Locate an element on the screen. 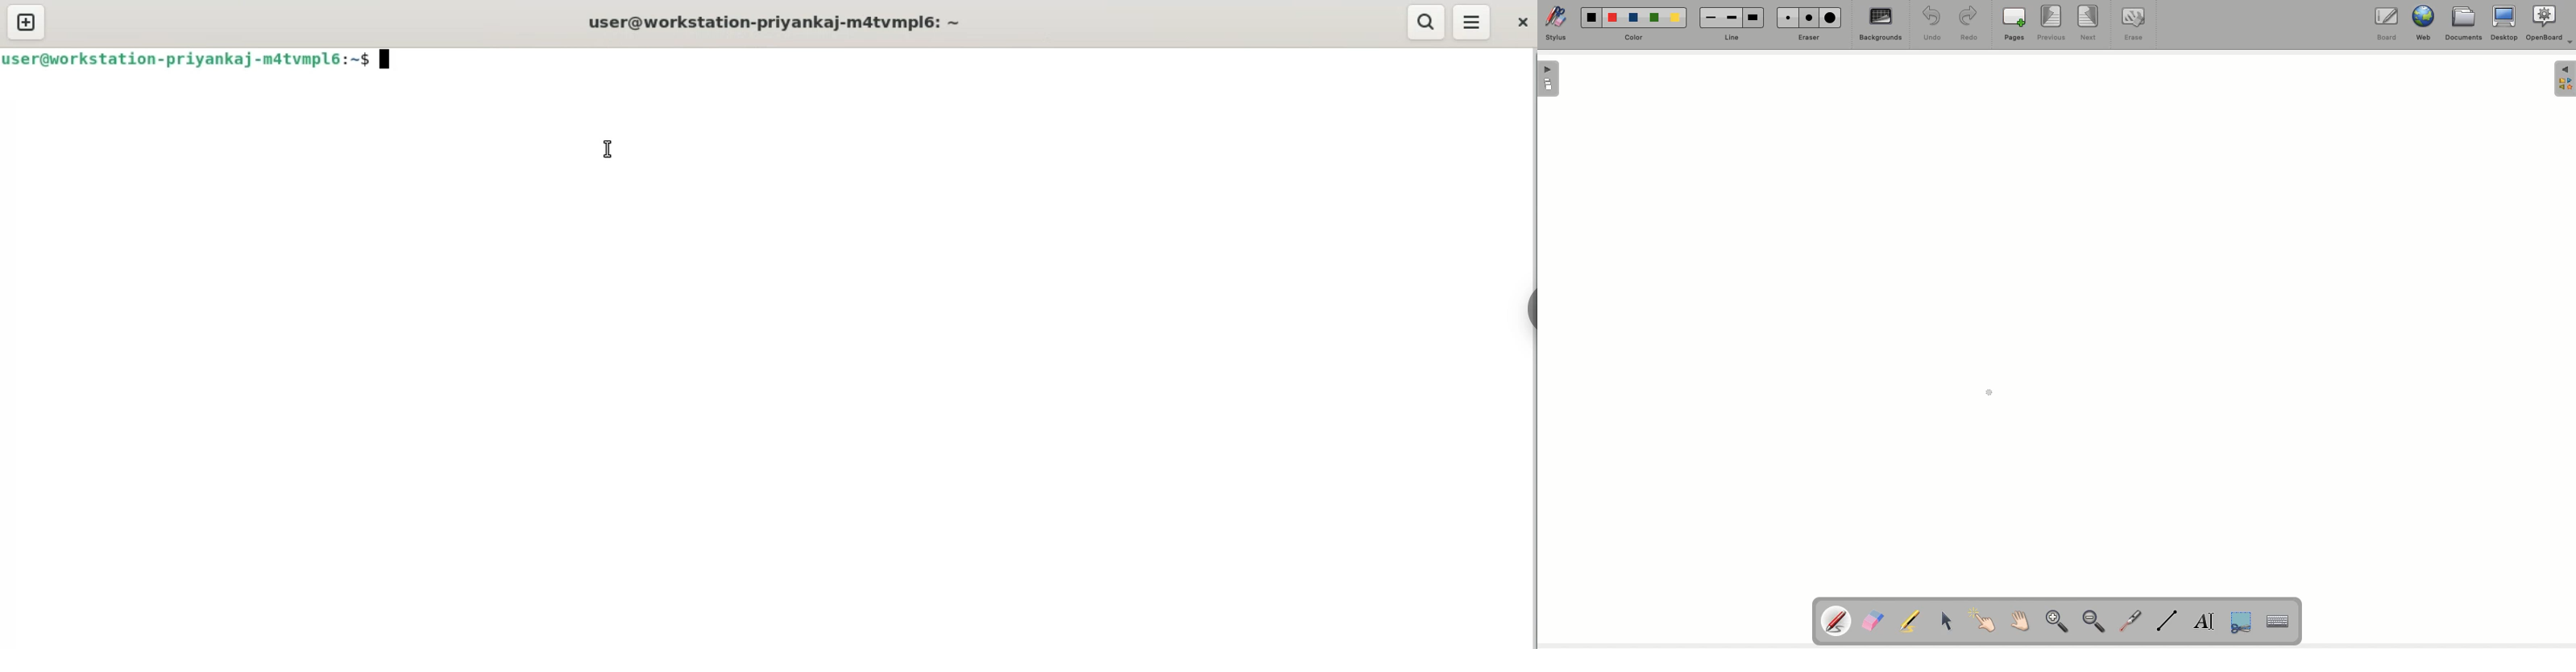 This screenshot has height=672, width=2576. Backgrounds is located at coordinates (1882, 27).